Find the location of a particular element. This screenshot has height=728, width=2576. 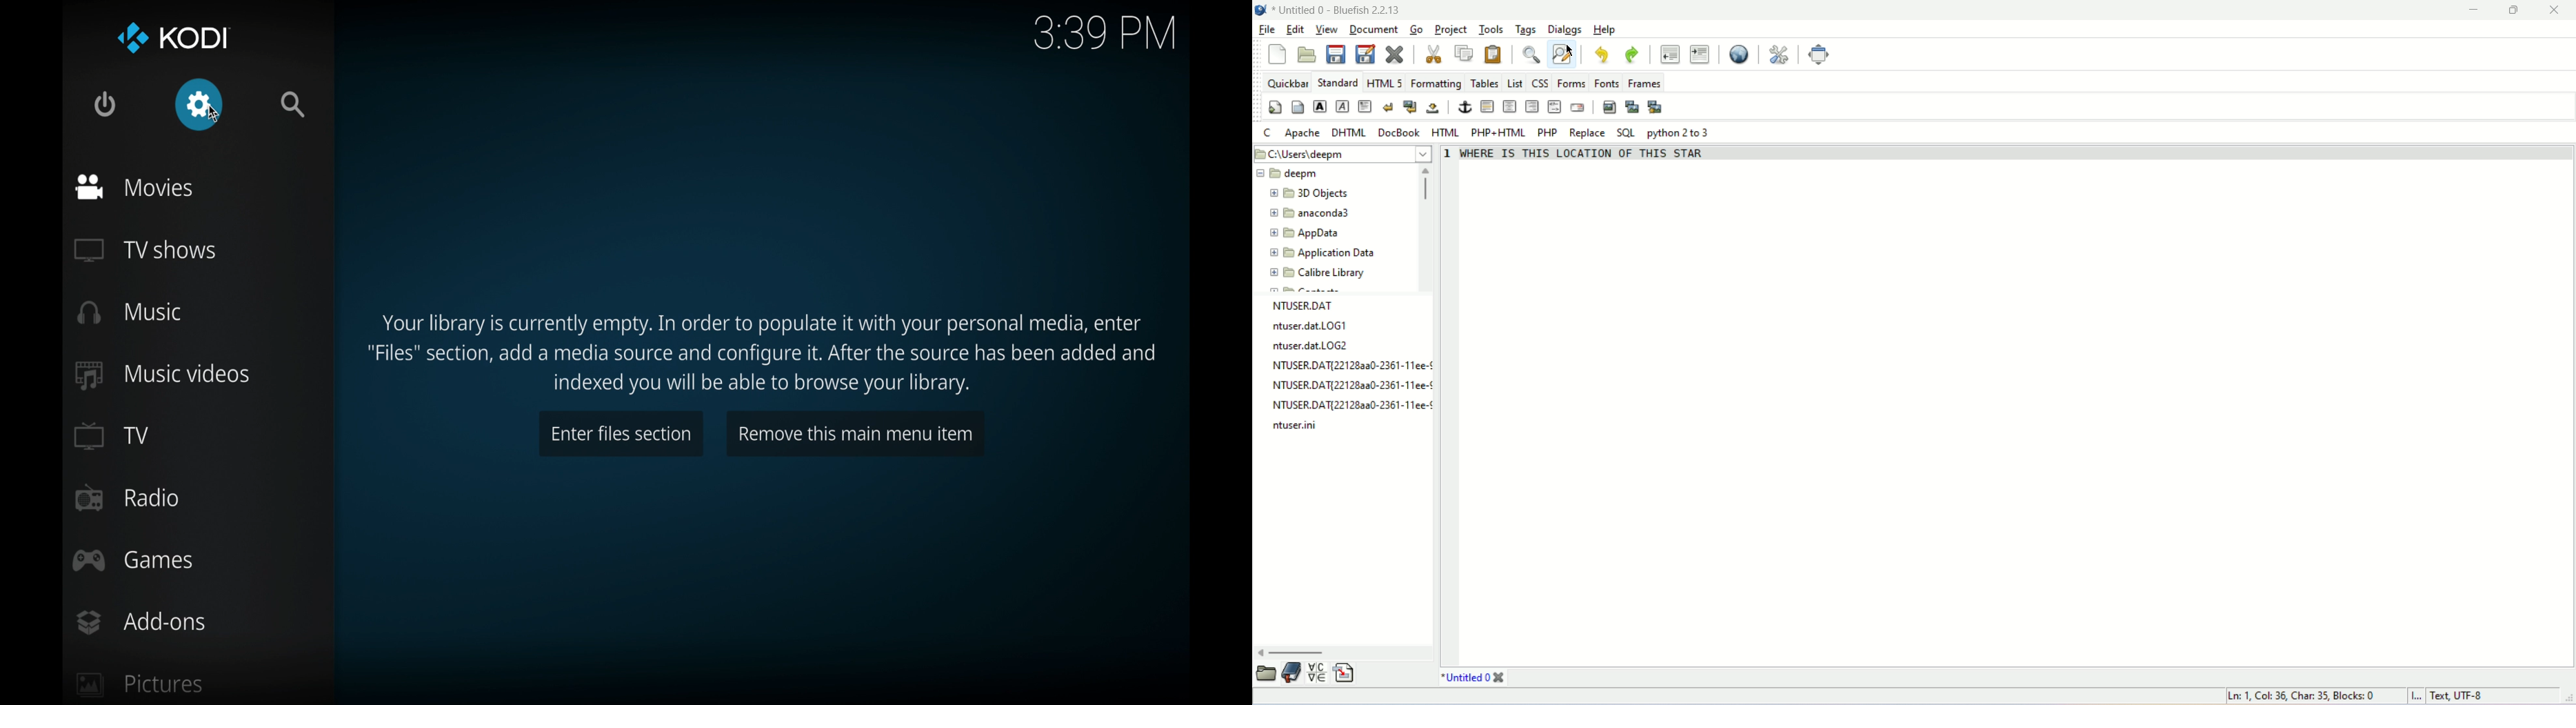

radio is located at coordinates (127, 498).